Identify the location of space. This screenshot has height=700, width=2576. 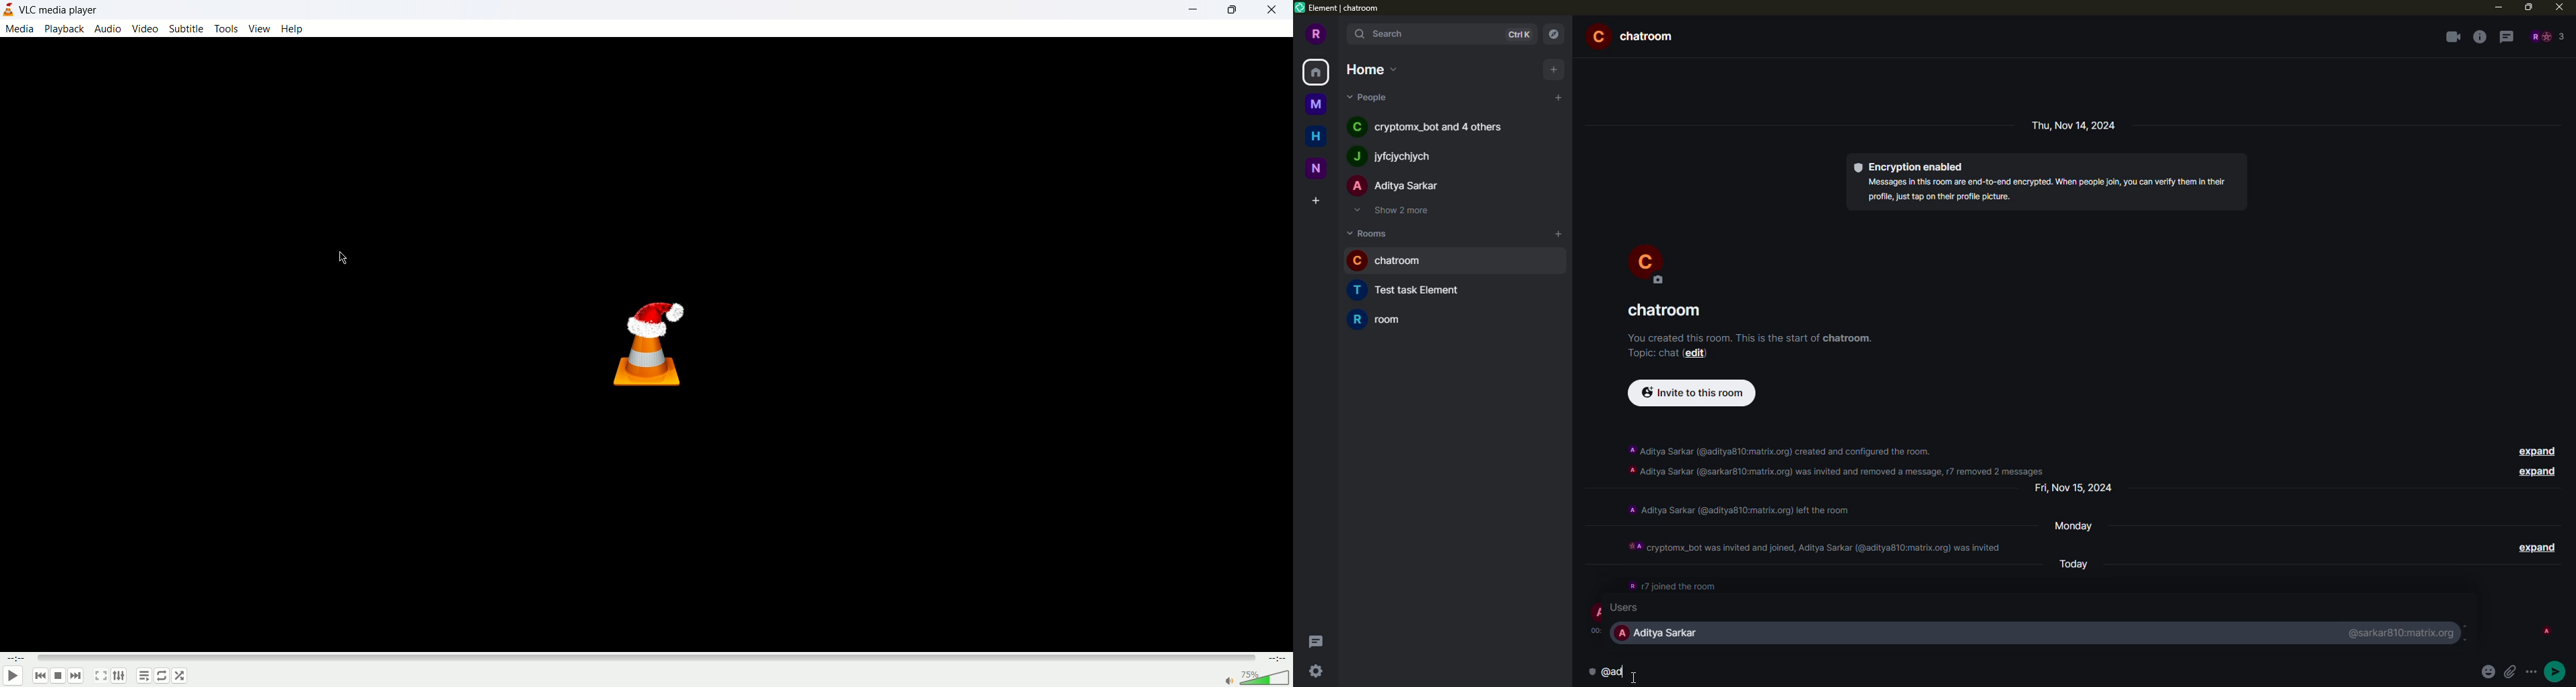
(1314, 102).